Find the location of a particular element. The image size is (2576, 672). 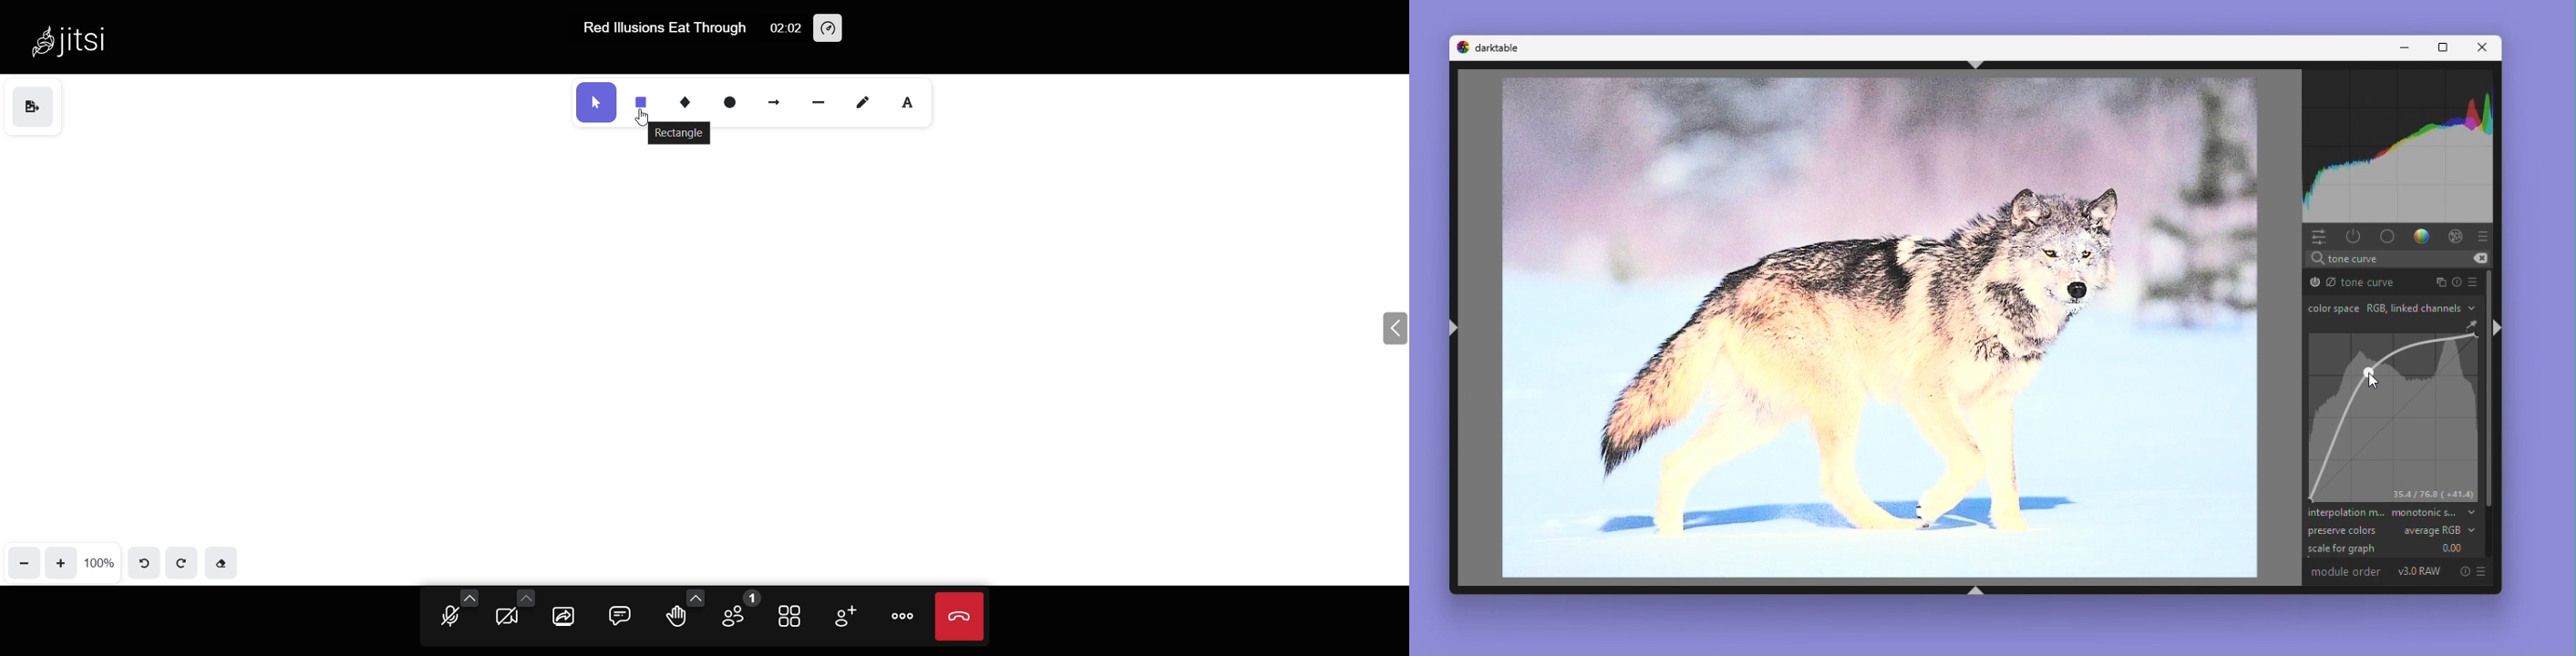

Waveform is located at coordinates (2399, 149).